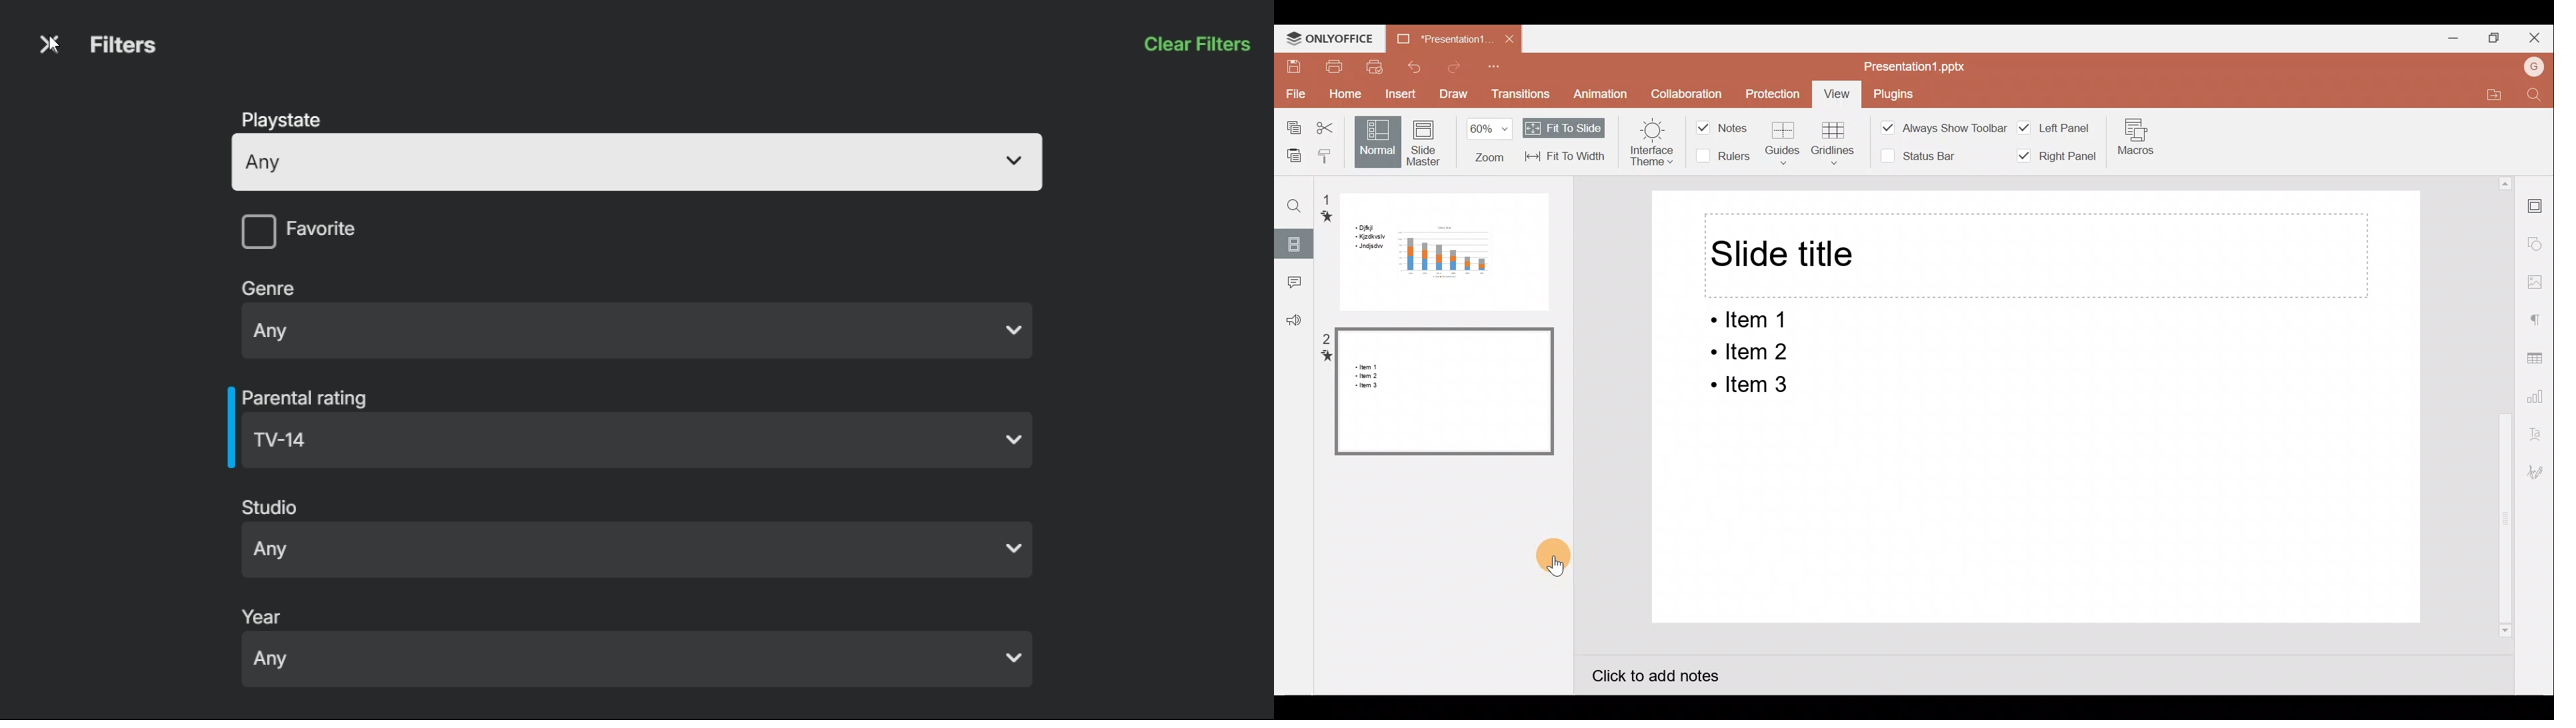 The height and width of the screenshot is (728, 2576). I want to click on Fit to slide, so click(1561, 127).